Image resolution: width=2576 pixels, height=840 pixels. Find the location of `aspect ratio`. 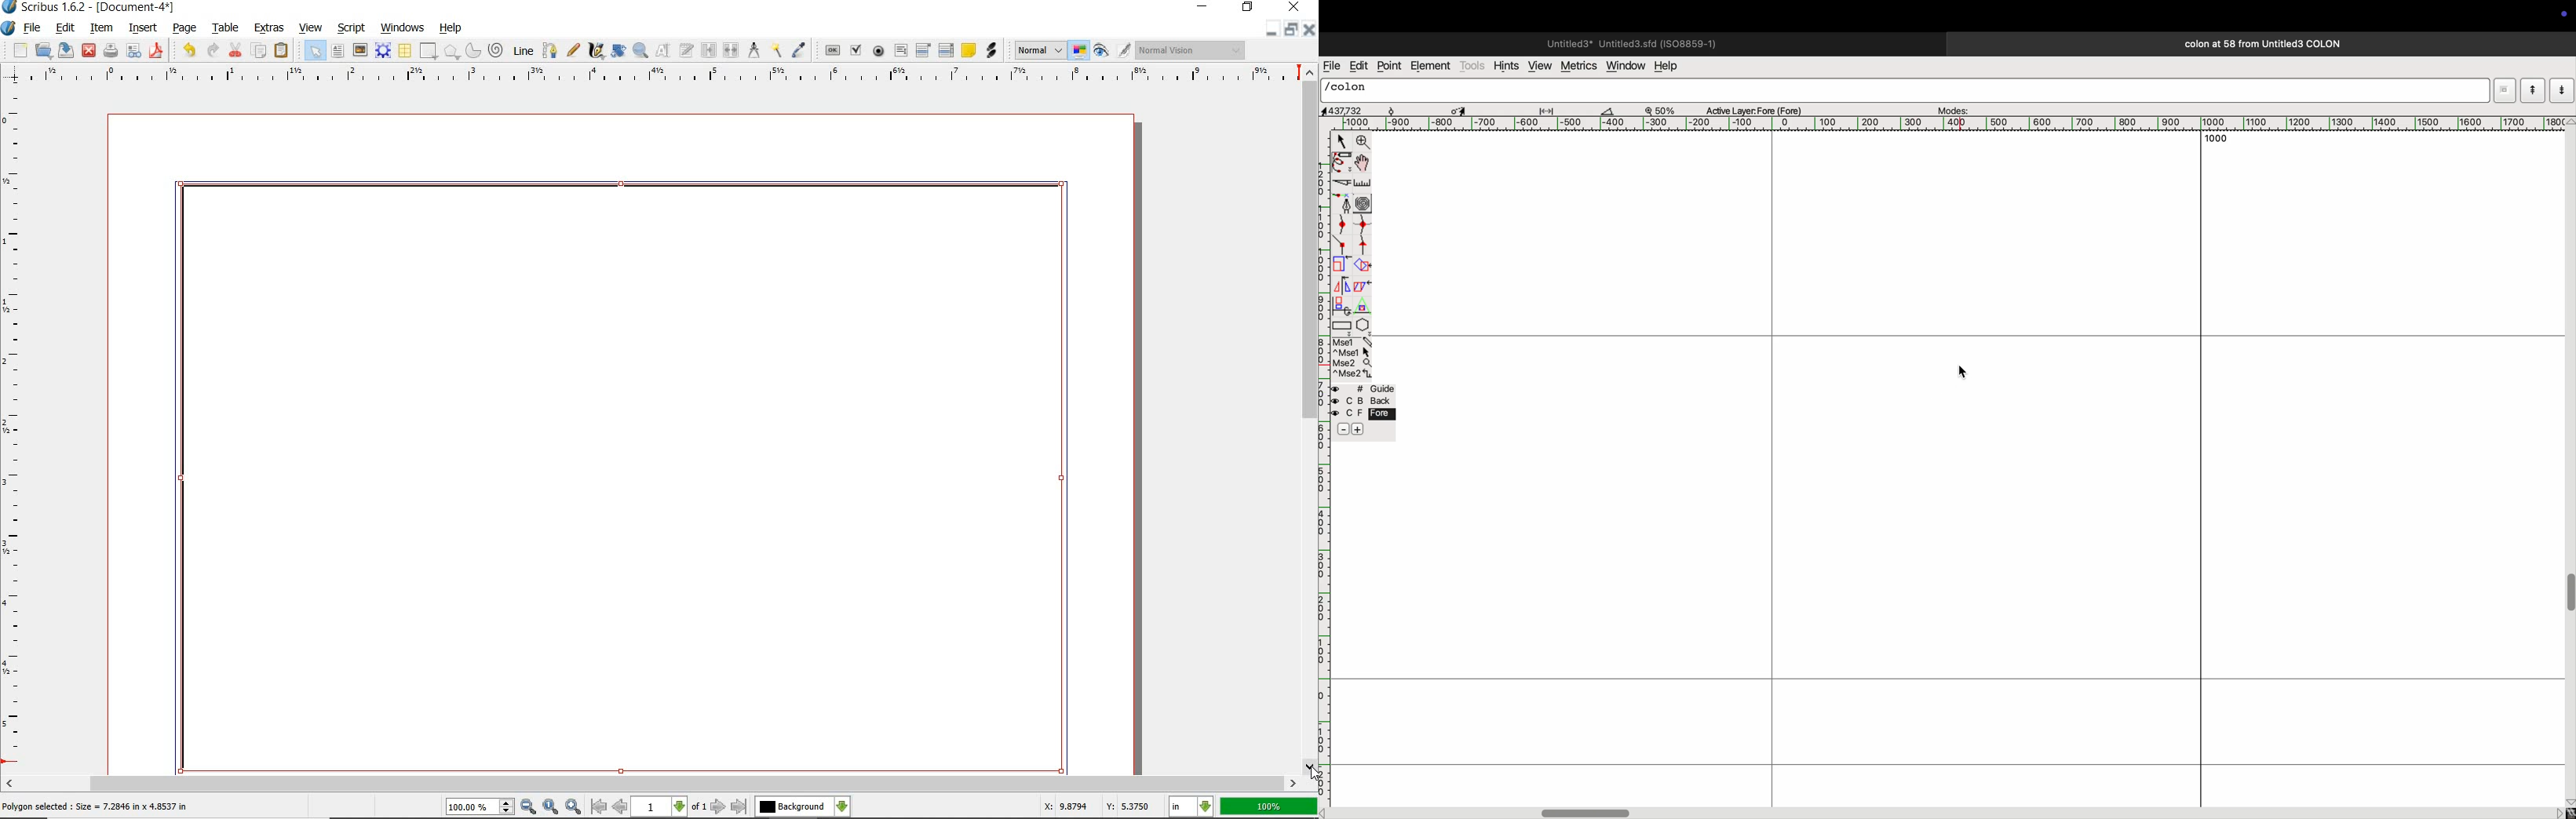

aspect ratio is located at coordinates (1346, 111).